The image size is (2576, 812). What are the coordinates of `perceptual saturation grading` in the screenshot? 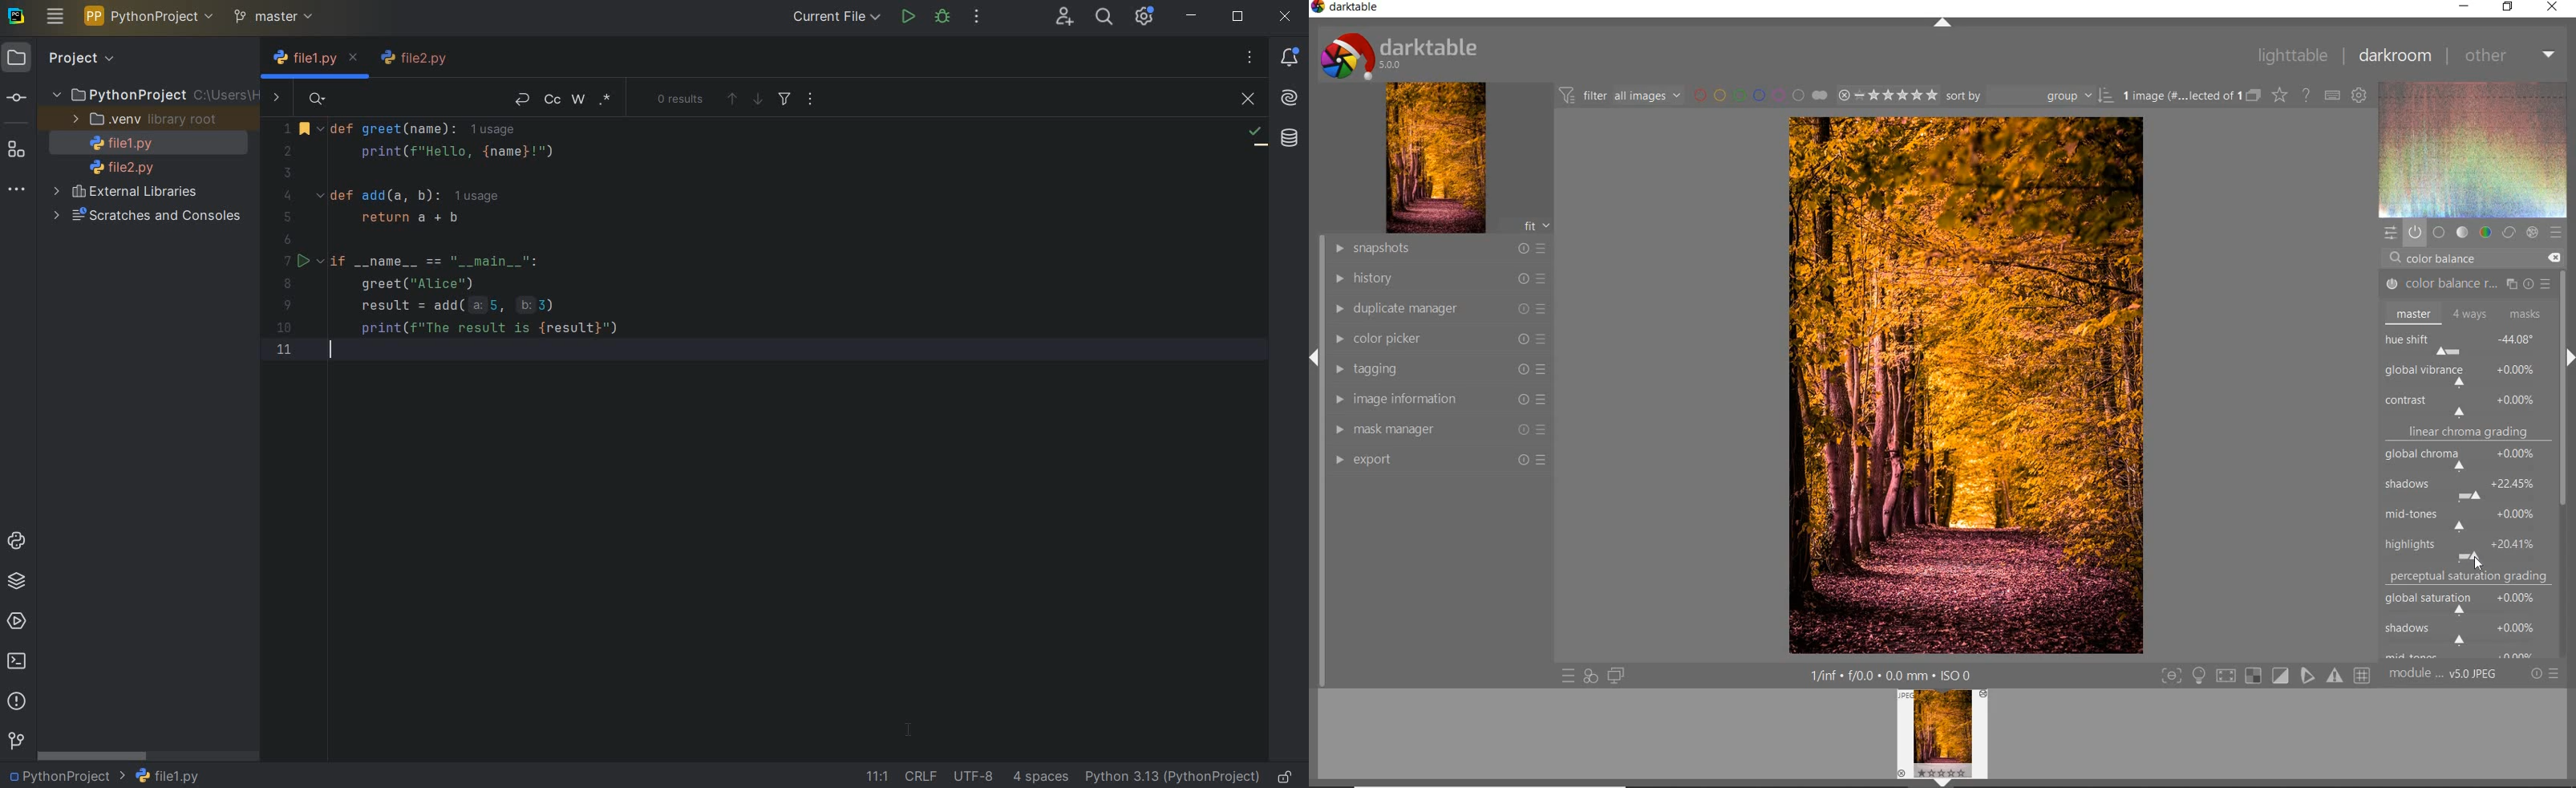 It's located at (2471, 577).